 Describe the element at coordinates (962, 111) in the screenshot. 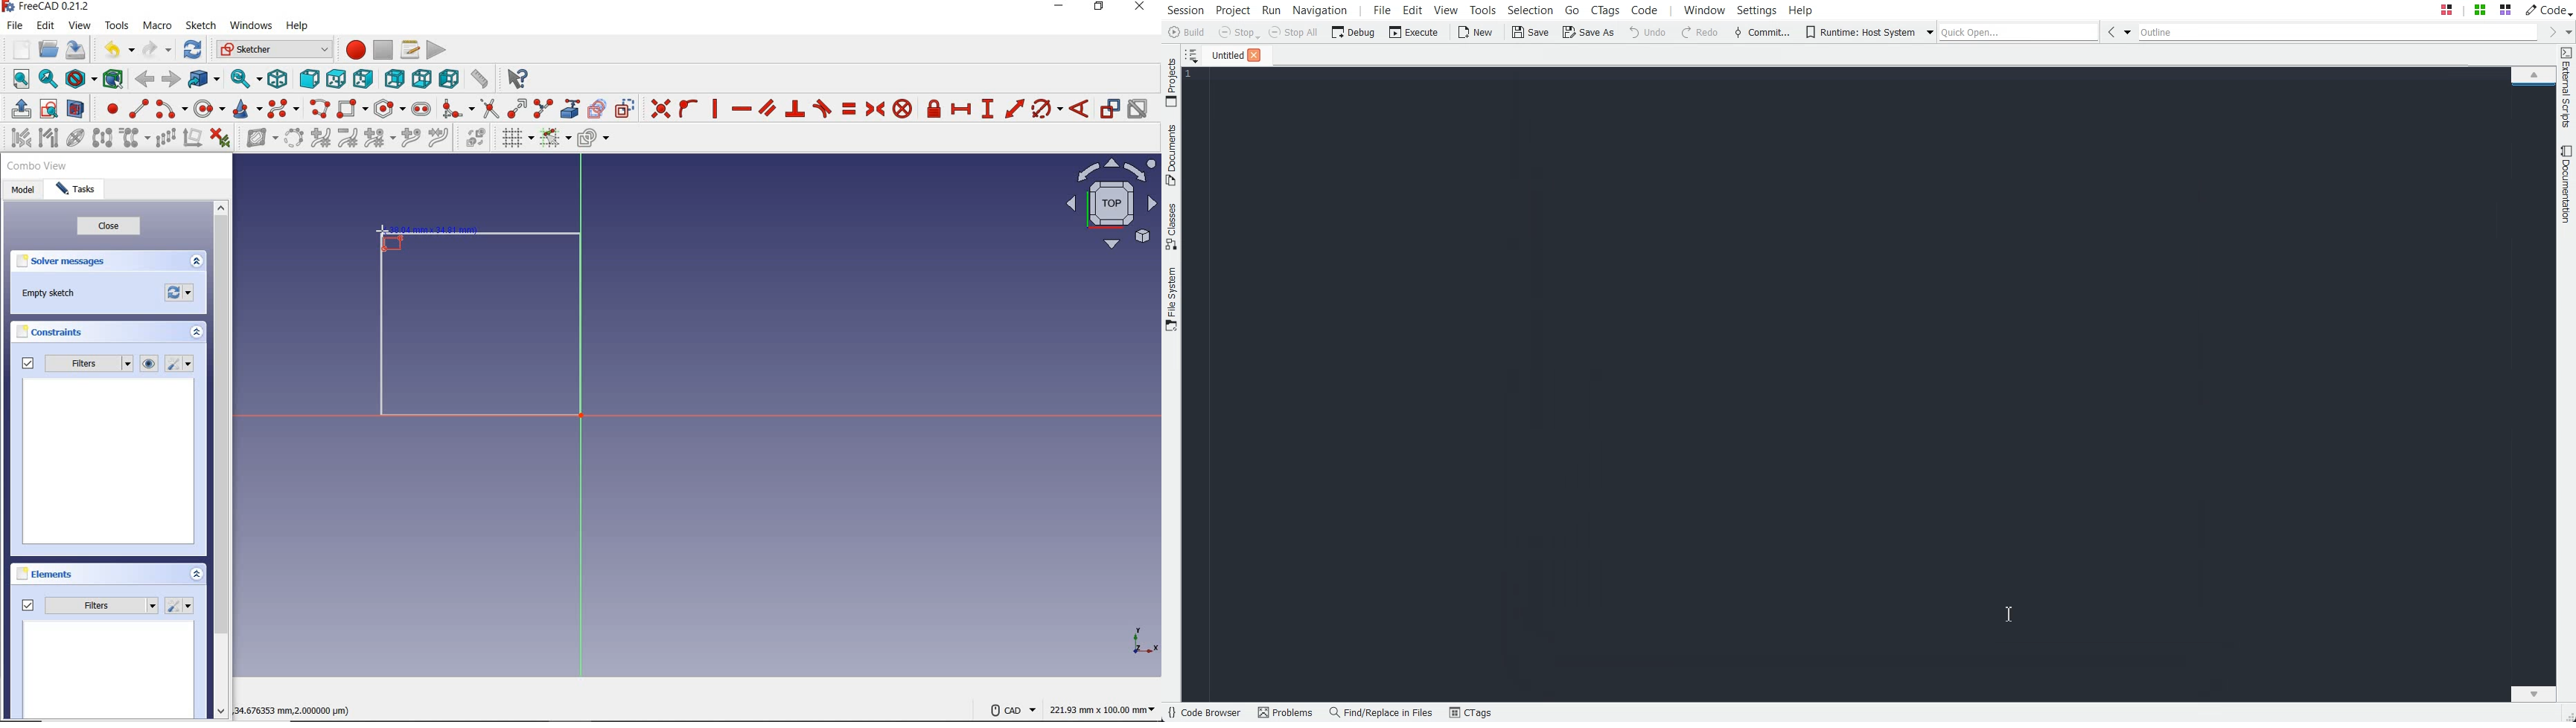

I see `constrain horizontal distance` at that location.